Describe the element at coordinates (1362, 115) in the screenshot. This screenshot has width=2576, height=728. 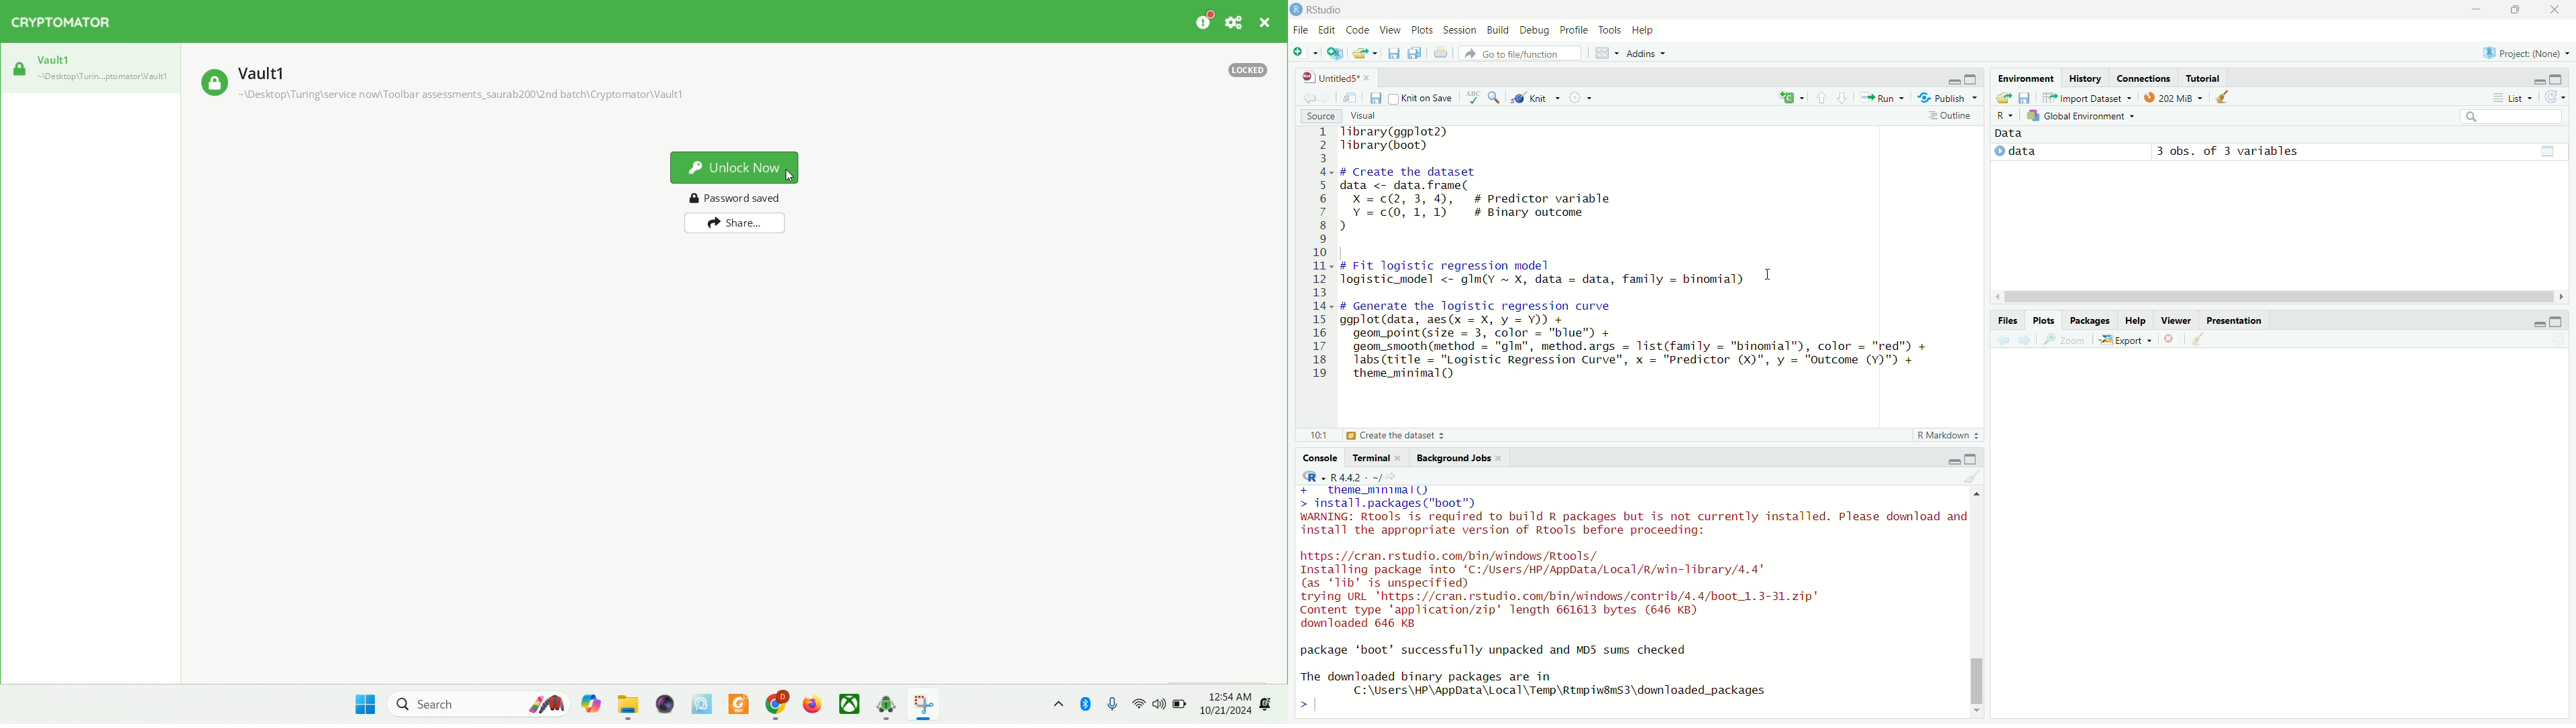
I see `Visual` at that location.